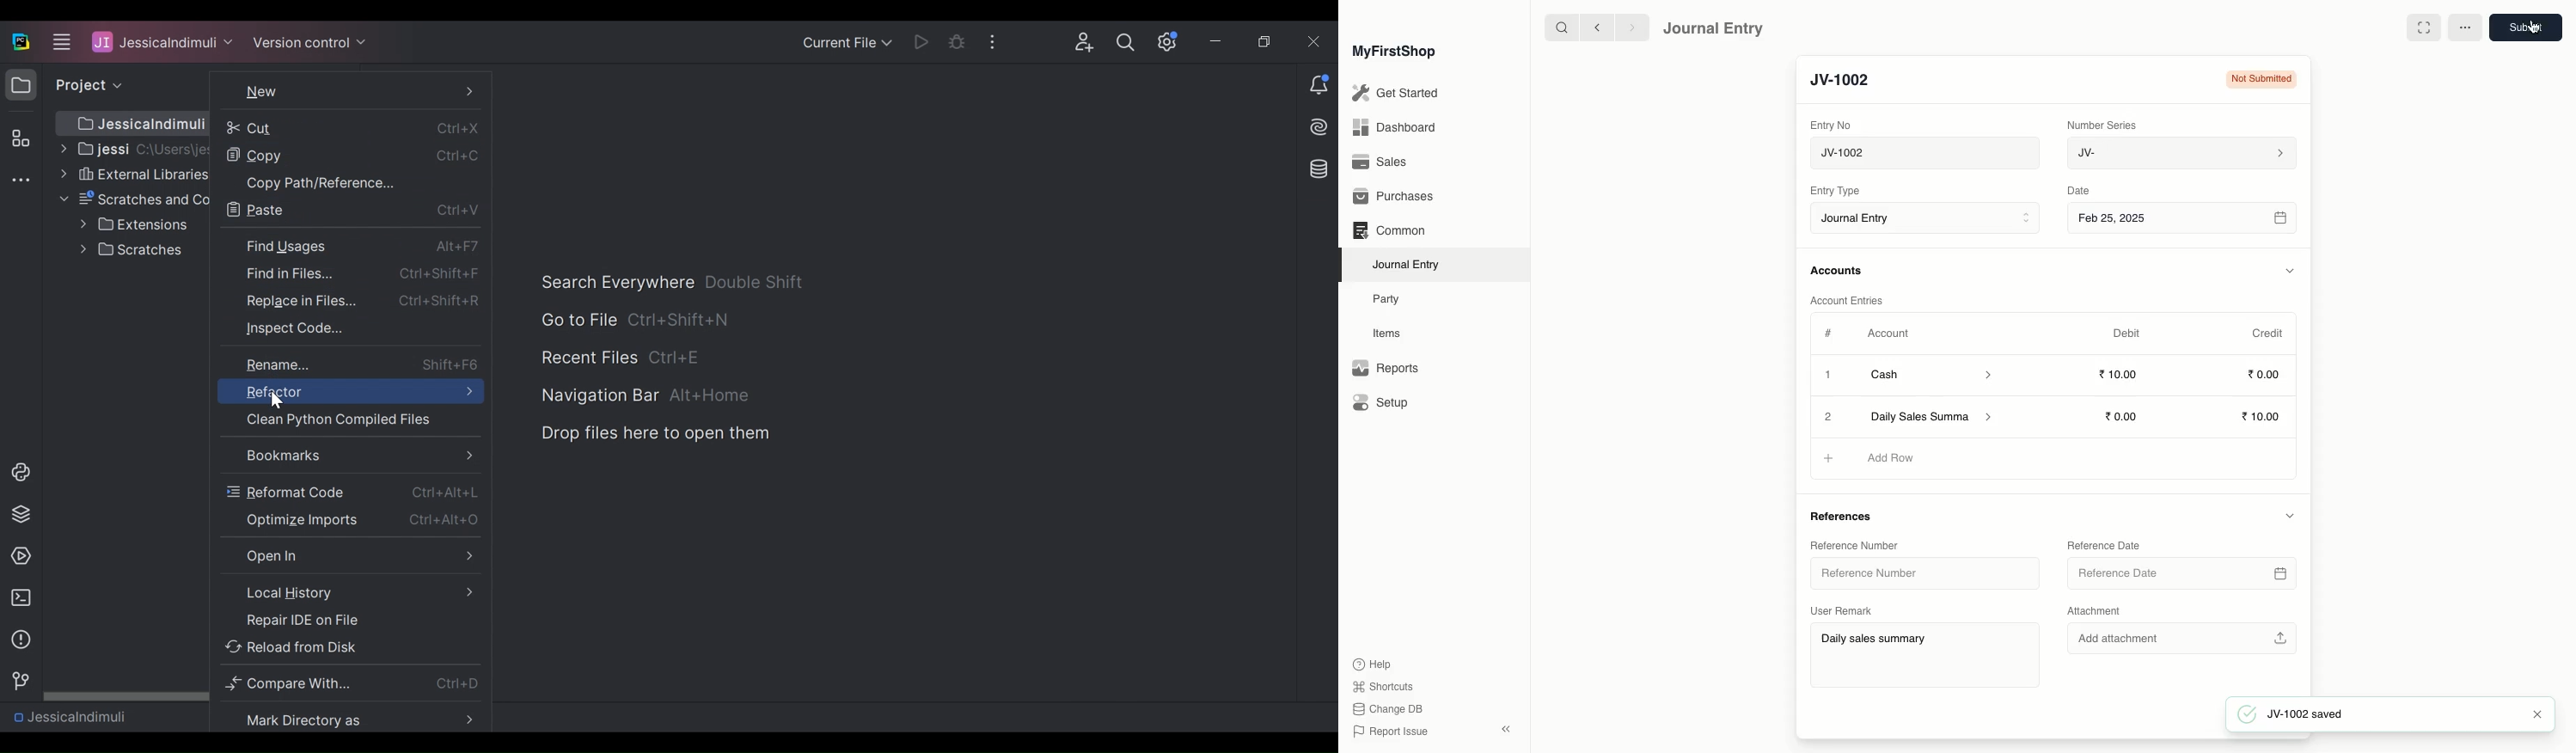 Image resolution: width=2576 pixels, height=756 pixels. Describe the element at coordinates (1845, 517) in the screenshot. I see `References` at that location.